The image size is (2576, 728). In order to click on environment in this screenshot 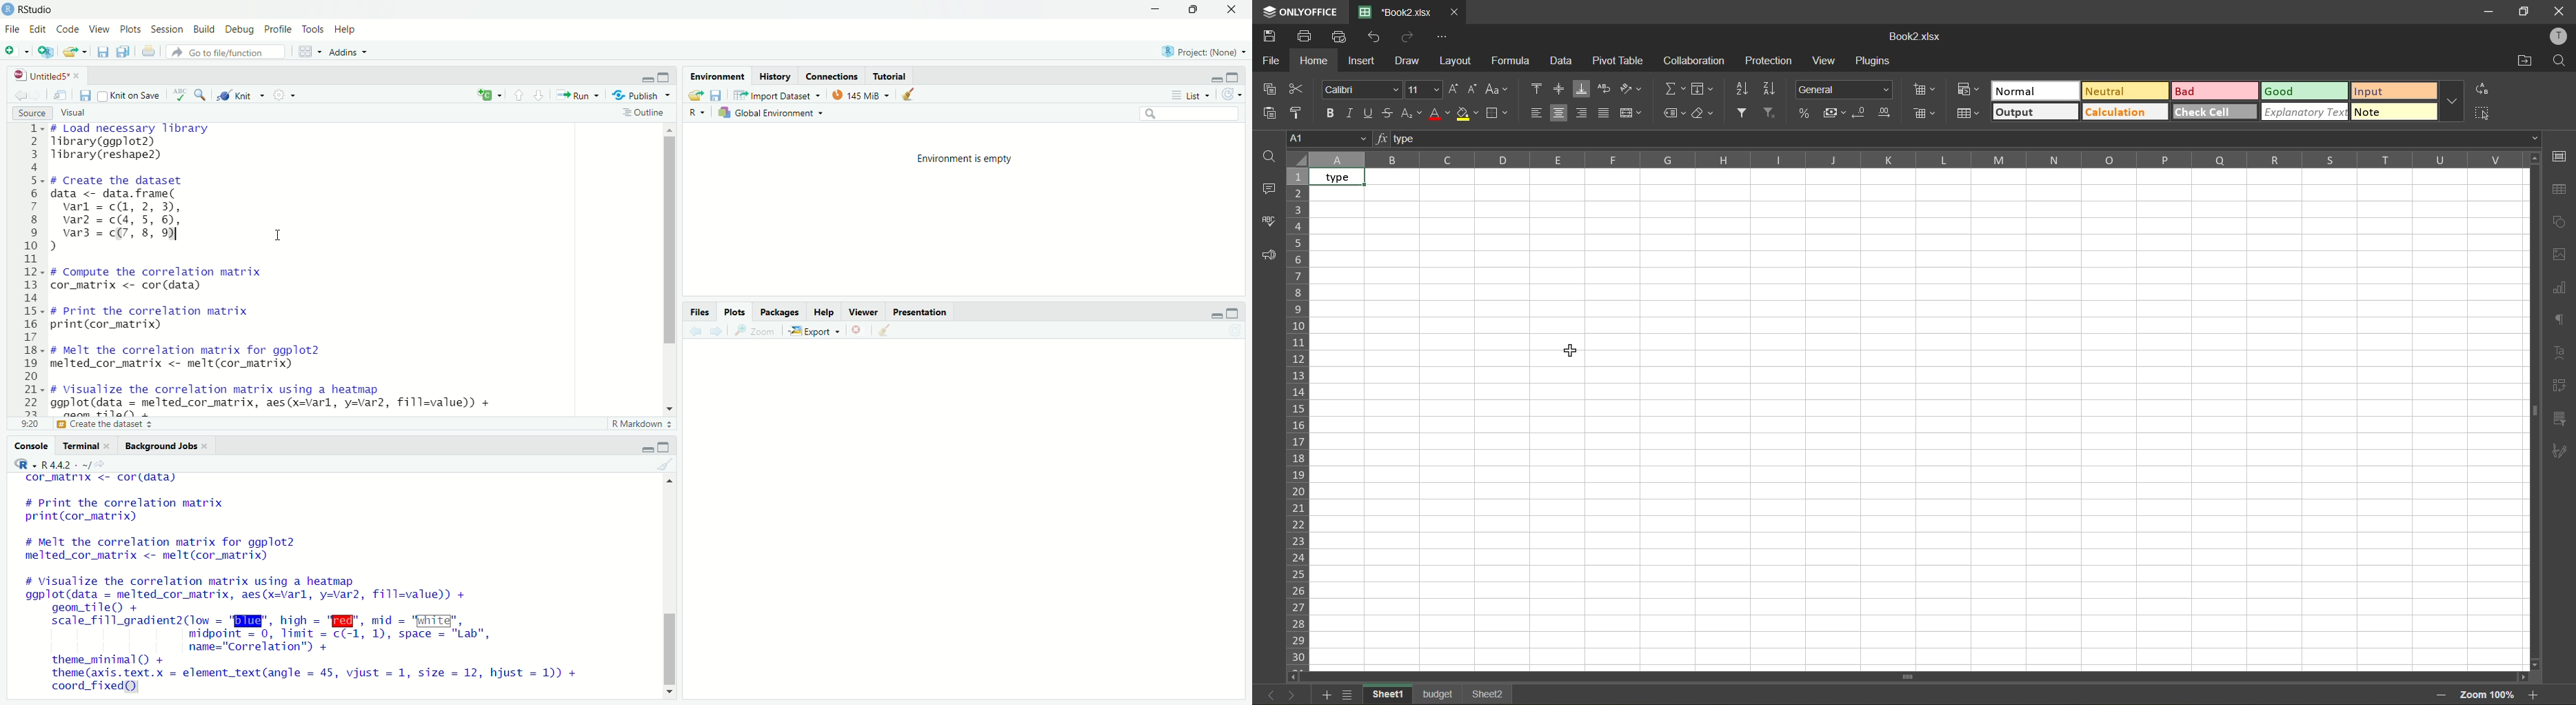, I will do `click(719, 76)`.